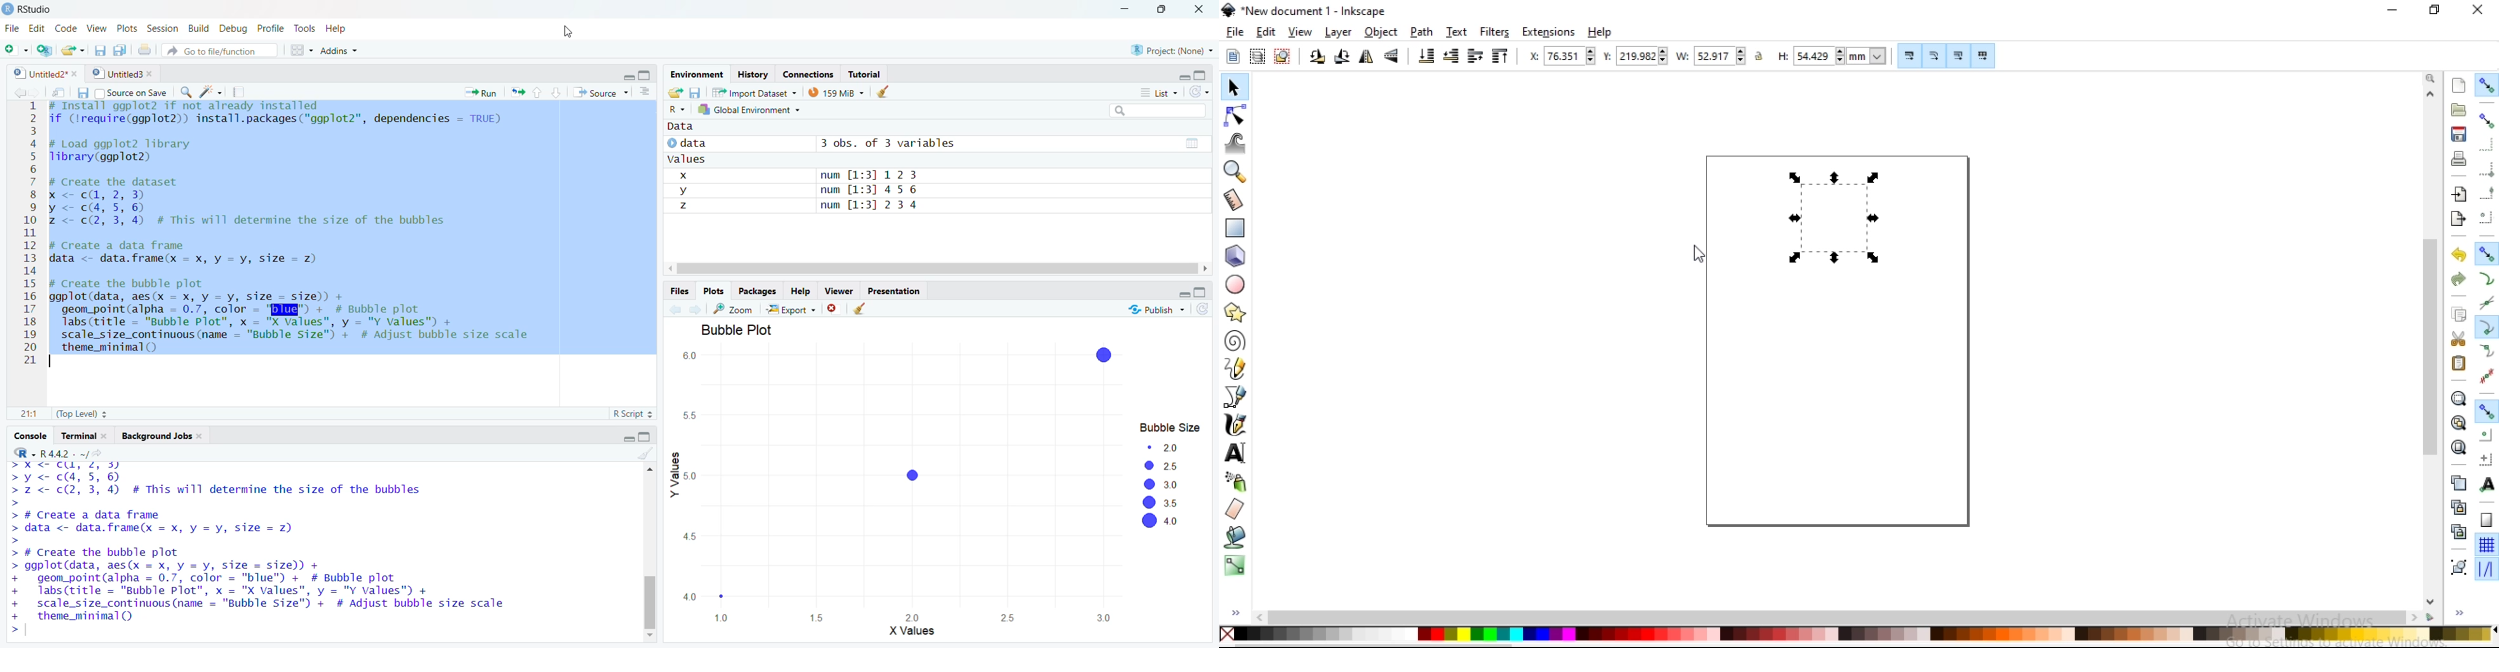 The width and height of the screenshot is (2520, 672). What do you see at coordinates (133, 93) in the screenshot?
I see `Source on Save` at bounding box center [133, 93].